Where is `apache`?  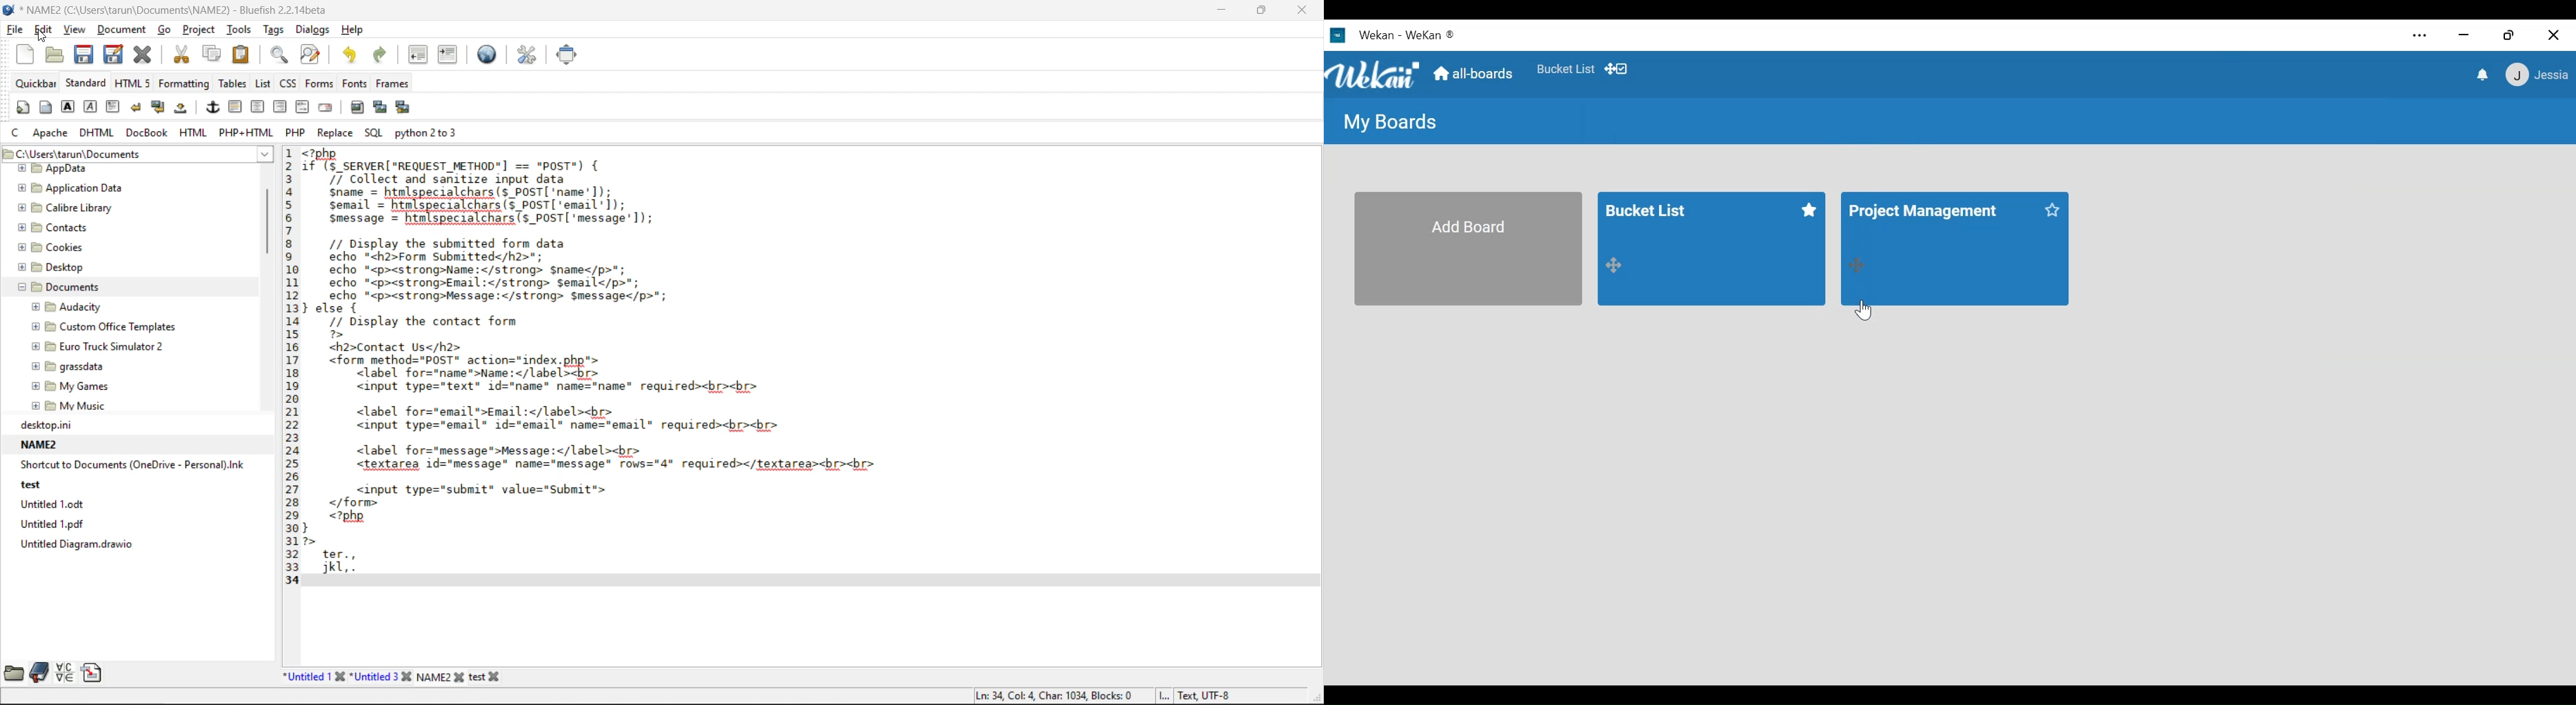 apache is located at coordinates (53, 132).